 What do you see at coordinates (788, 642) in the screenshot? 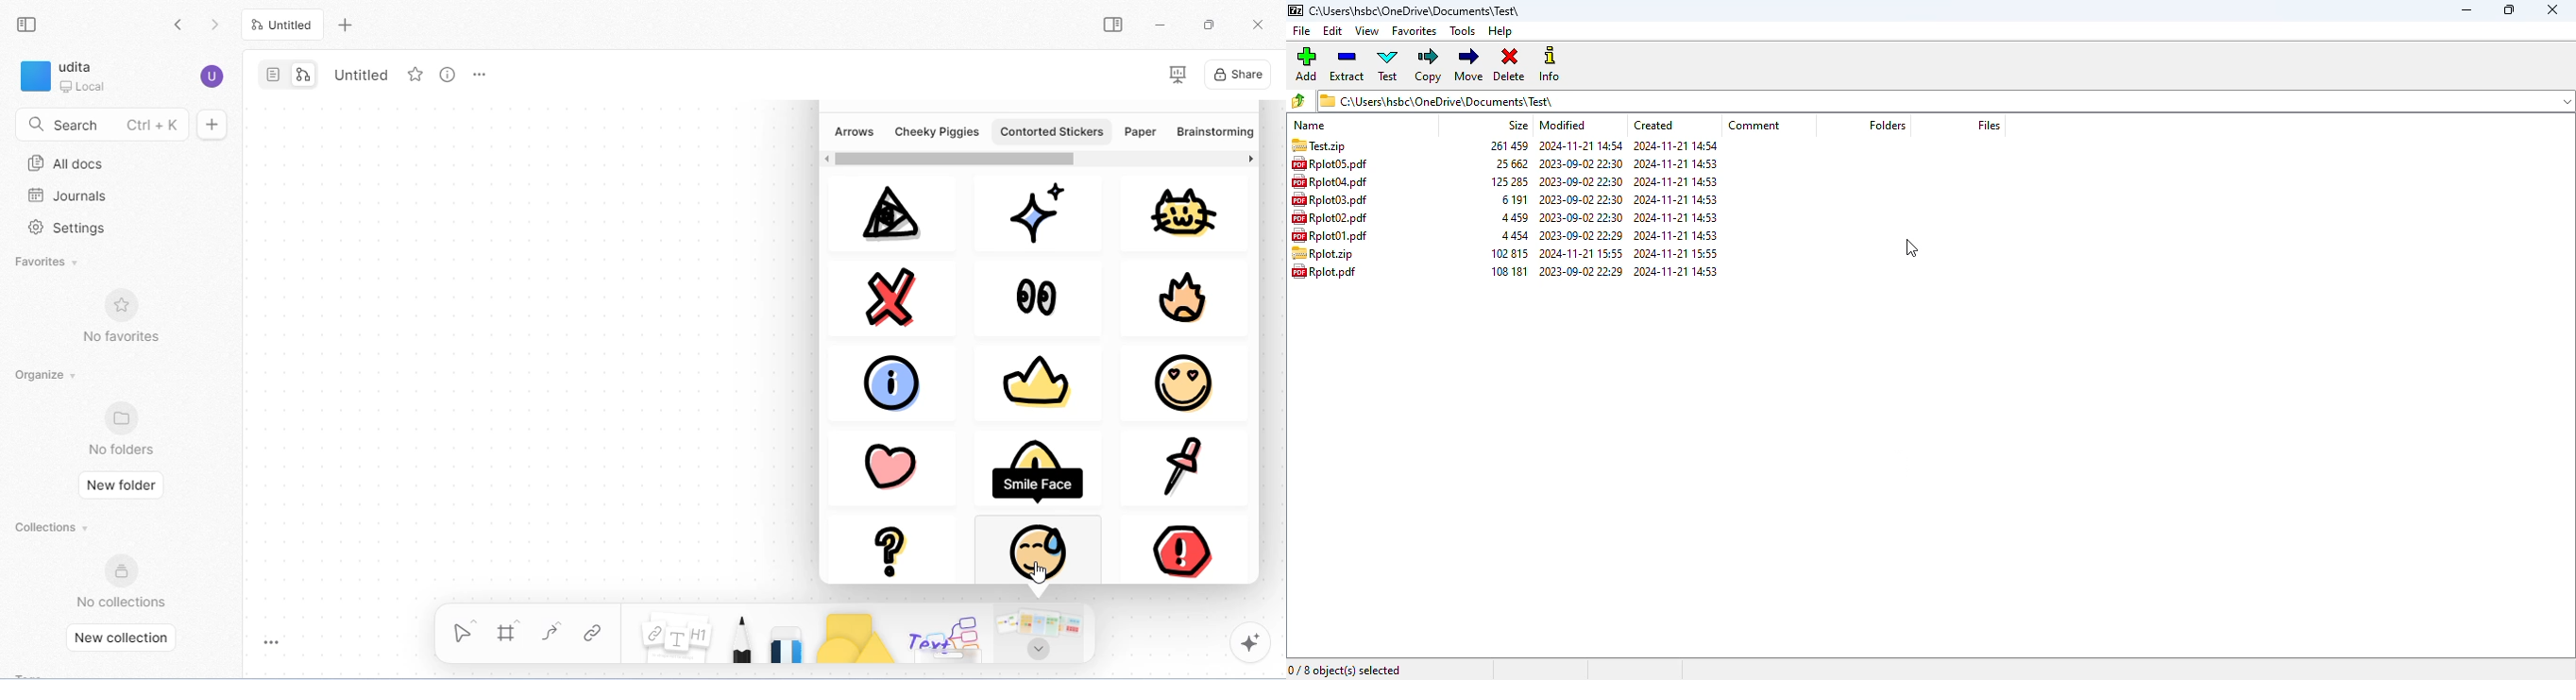
I see `eraser` at bounding box center [788, 642].